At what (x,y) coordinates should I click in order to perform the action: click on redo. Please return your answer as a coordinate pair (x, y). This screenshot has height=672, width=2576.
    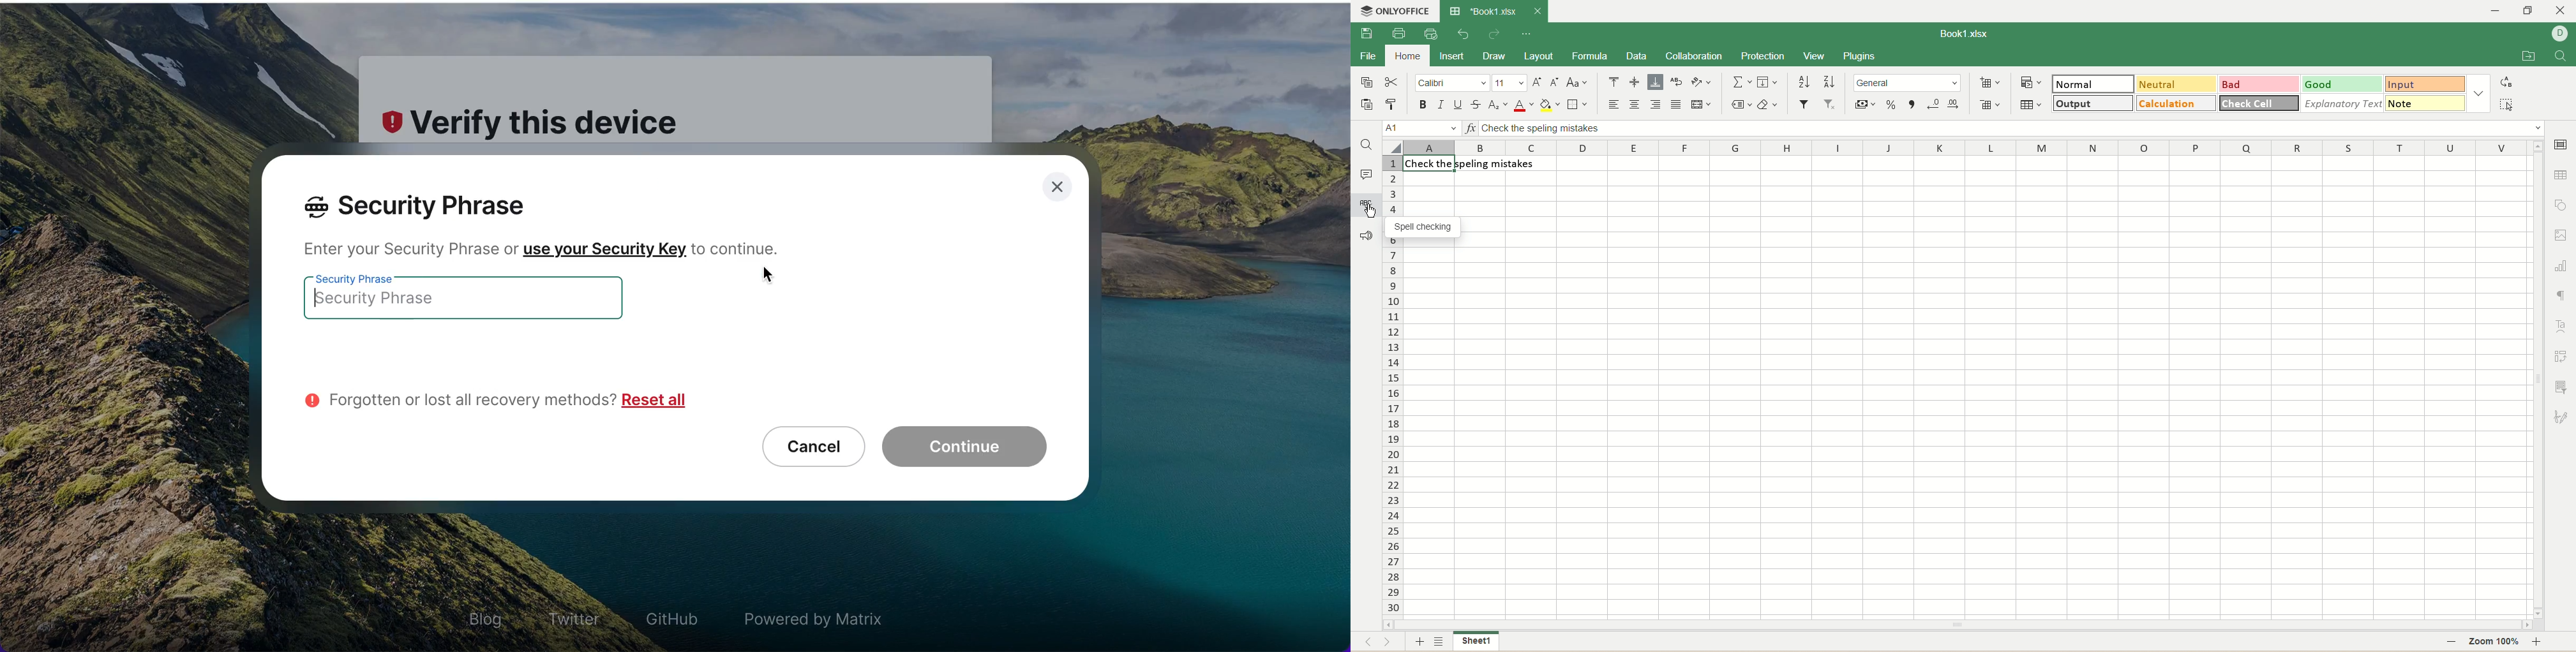
    Looking at the image, I should click on (1494, 34).